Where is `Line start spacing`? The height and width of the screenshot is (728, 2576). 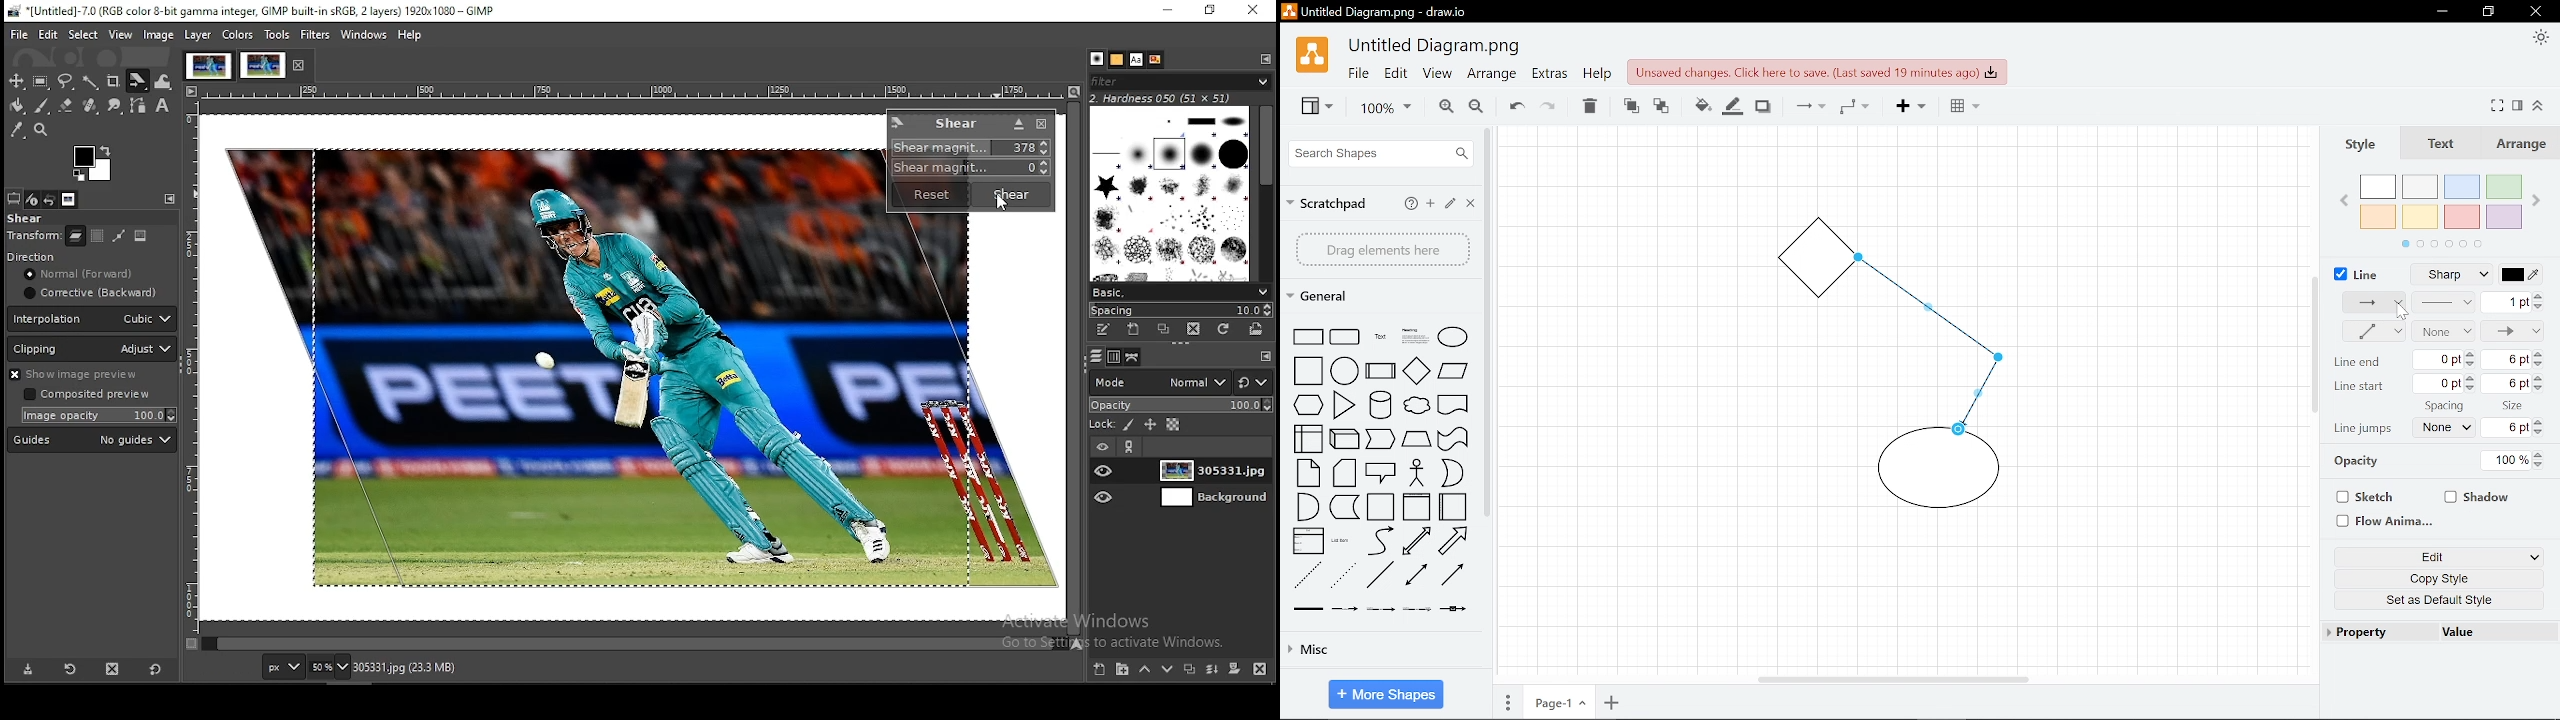 Line start spacing is located at coordinates (2510, 384).